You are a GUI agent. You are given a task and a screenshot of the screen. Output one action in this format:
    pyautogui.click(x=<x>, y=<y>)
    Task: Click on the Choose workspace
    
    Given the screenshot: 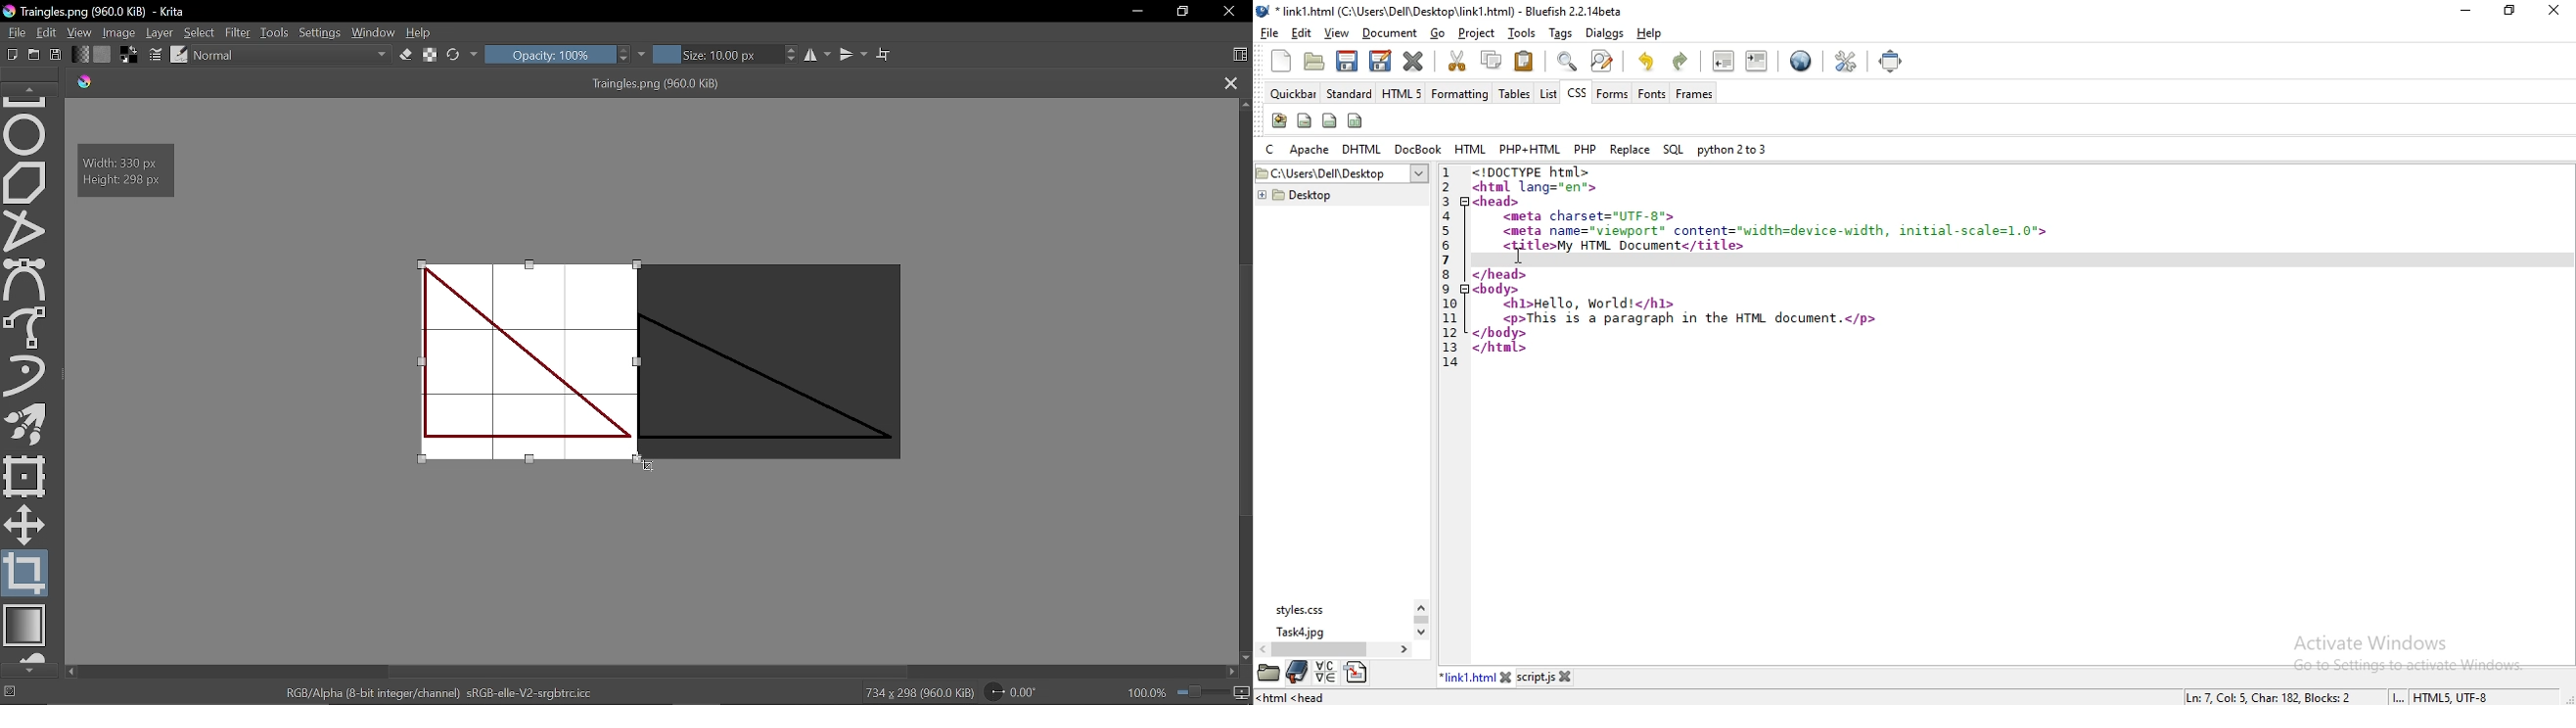 What is the action you would take?
    pyautogui.click(x=1240, y=56)
    